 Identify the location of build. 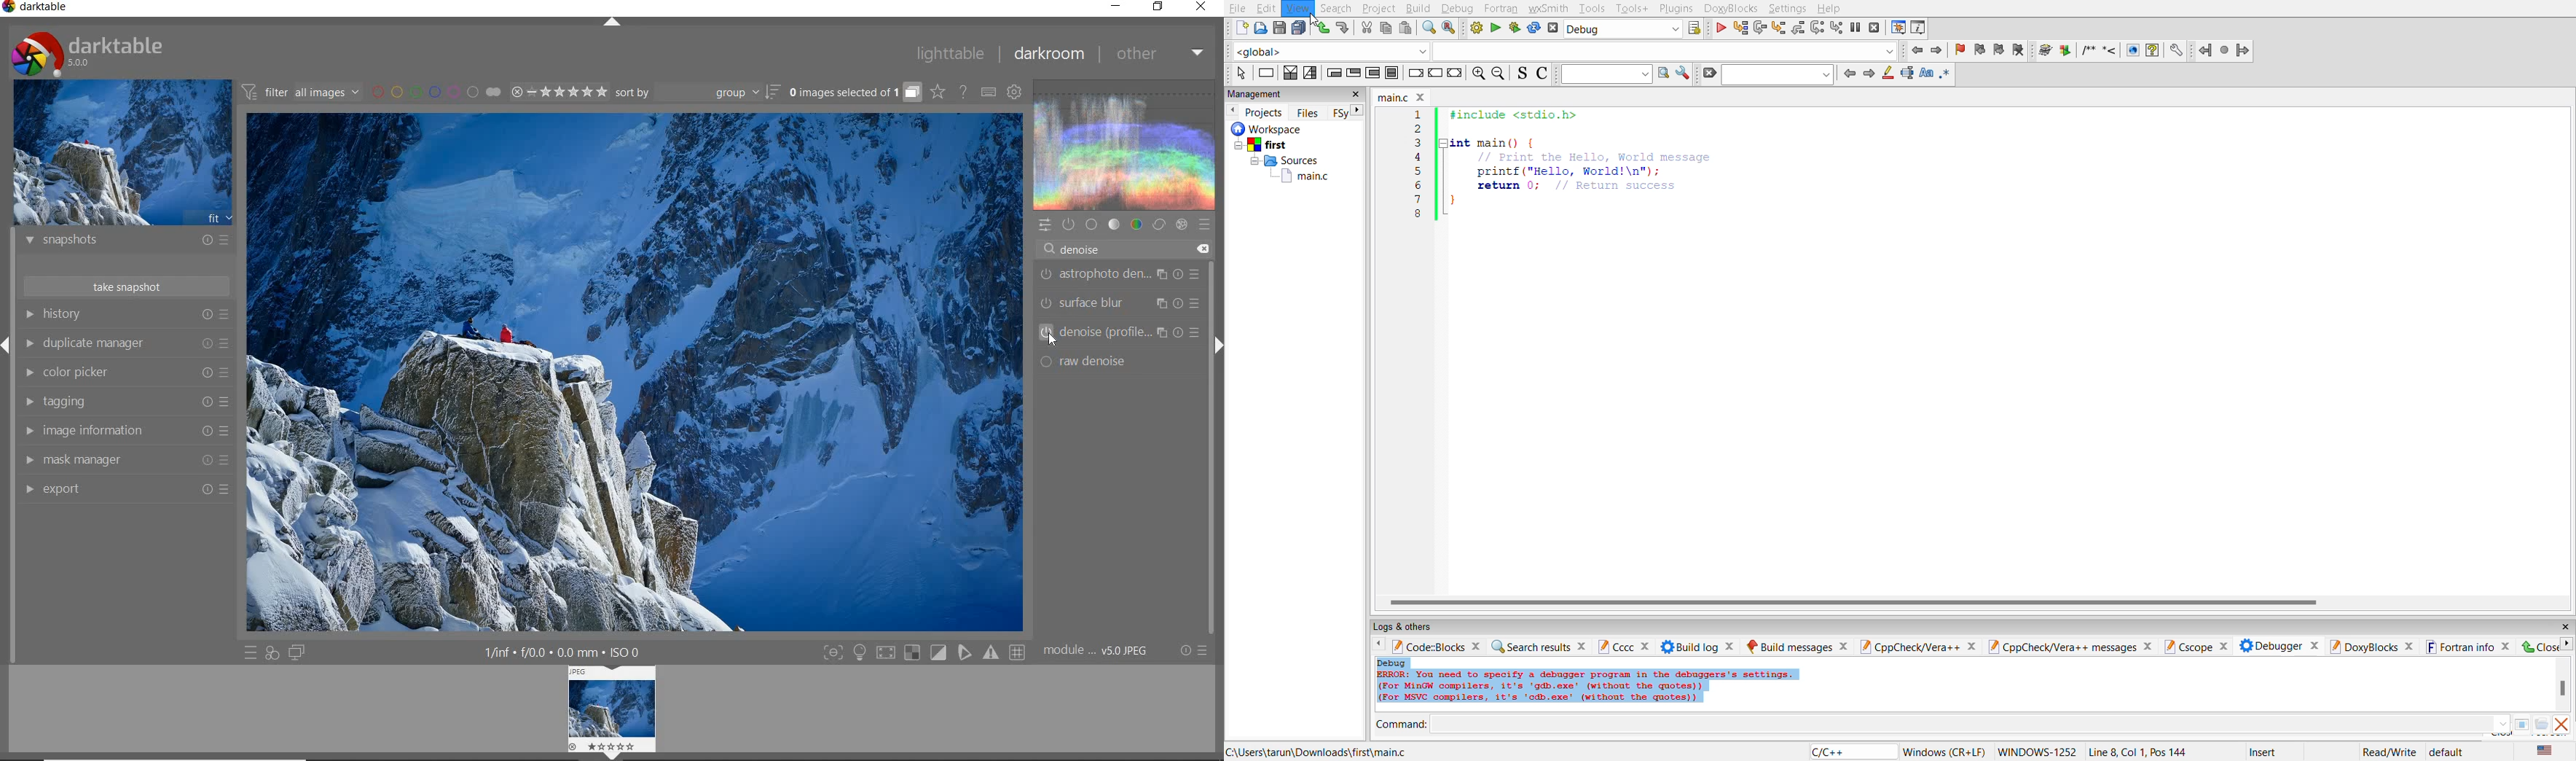
(1420, 8).